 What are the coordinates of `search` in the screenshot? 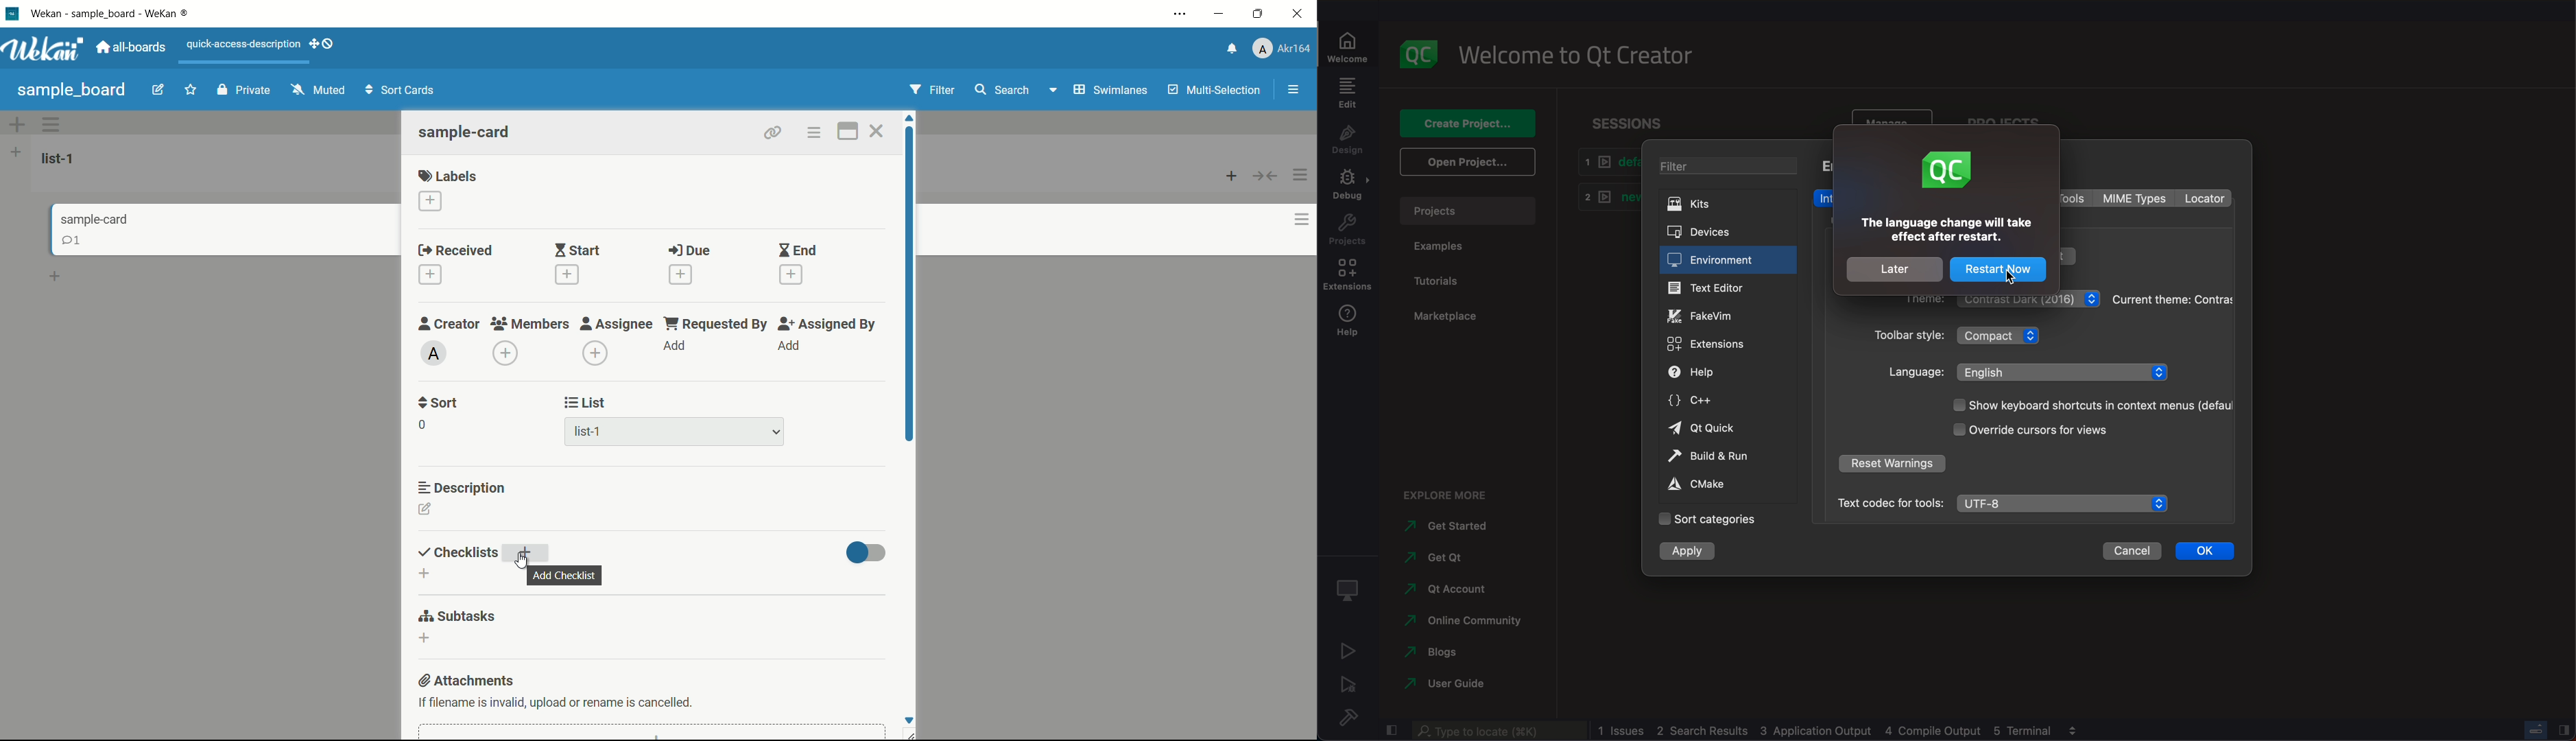 It's located at (1502, 731).